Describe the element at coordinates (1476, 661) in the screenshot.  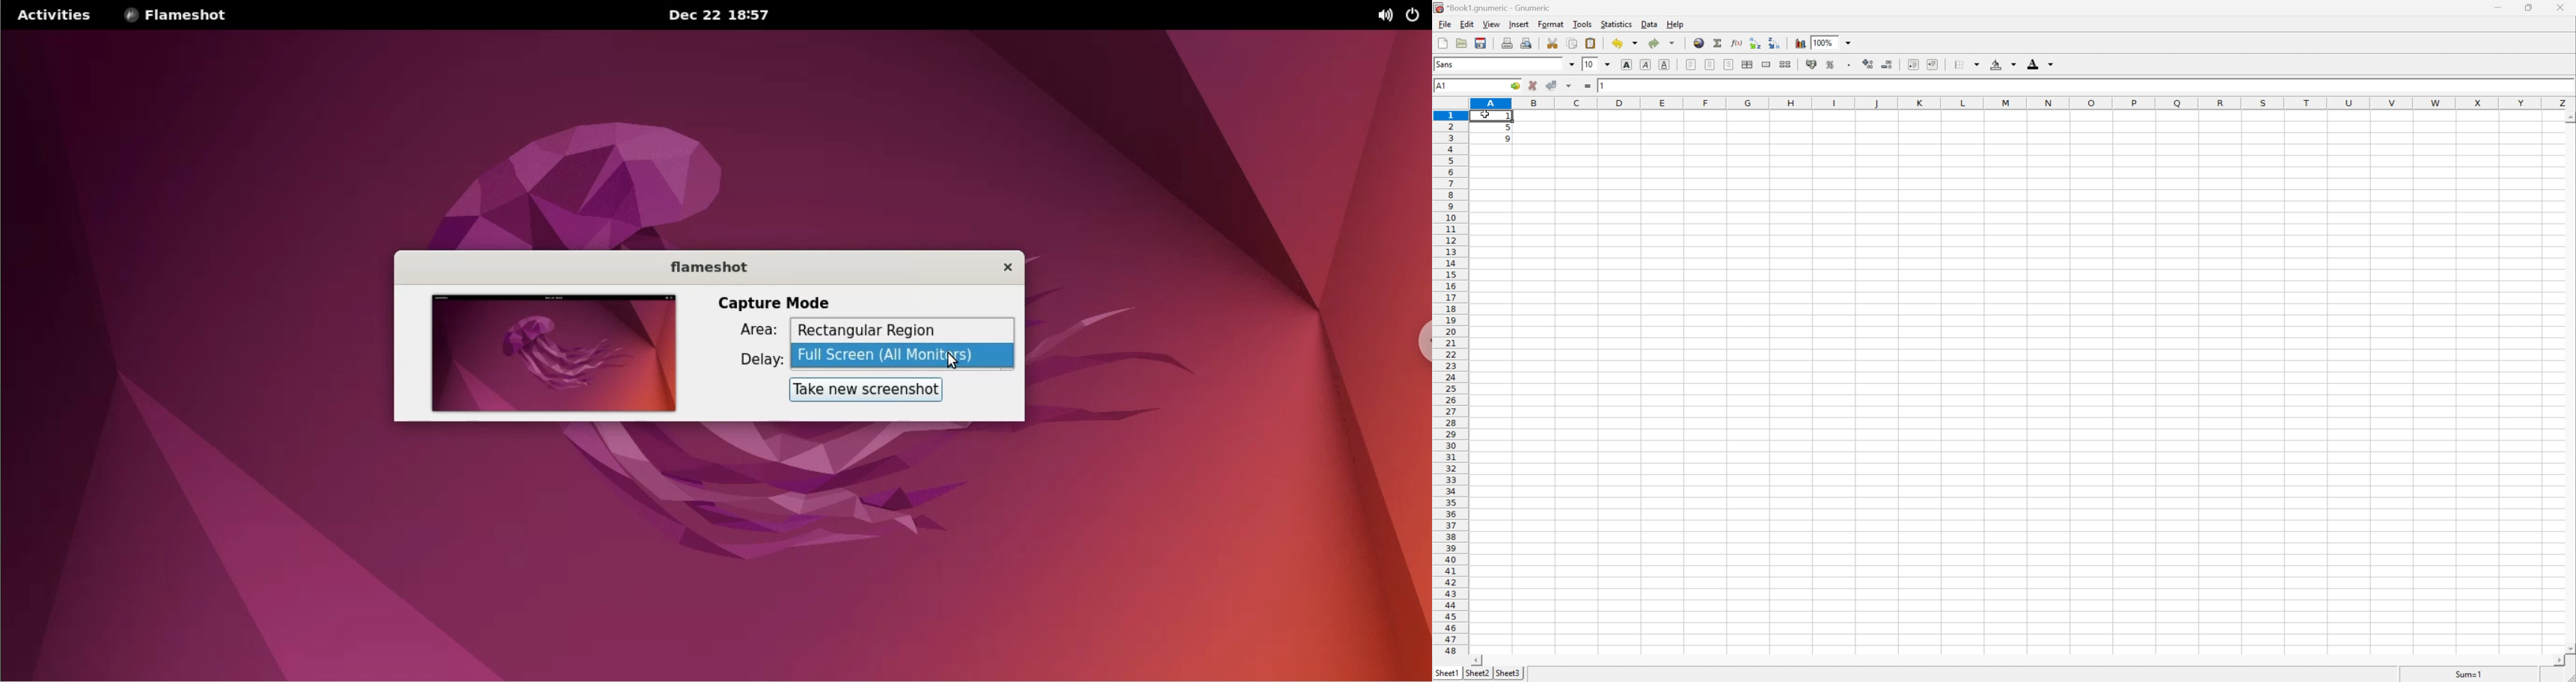
I see `scroll left` at that location.